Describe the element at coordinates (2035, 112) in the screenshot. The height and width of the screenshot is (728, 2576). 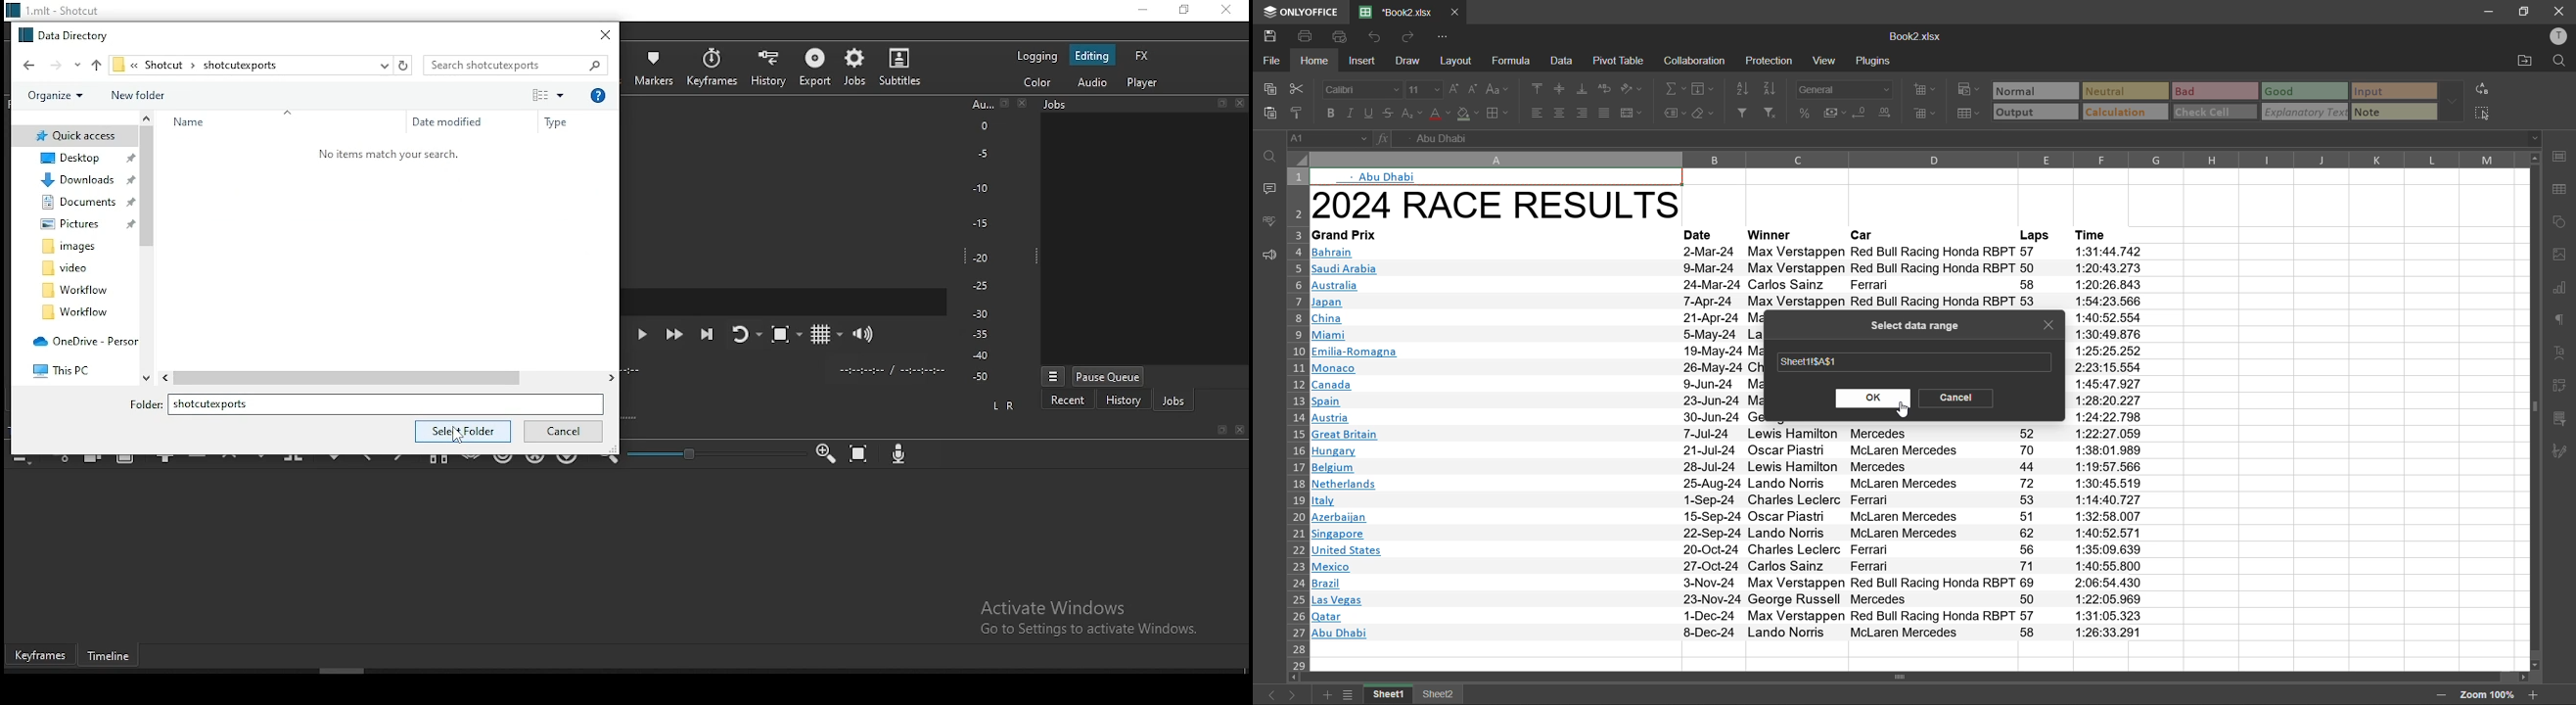
I see `output` at that location.